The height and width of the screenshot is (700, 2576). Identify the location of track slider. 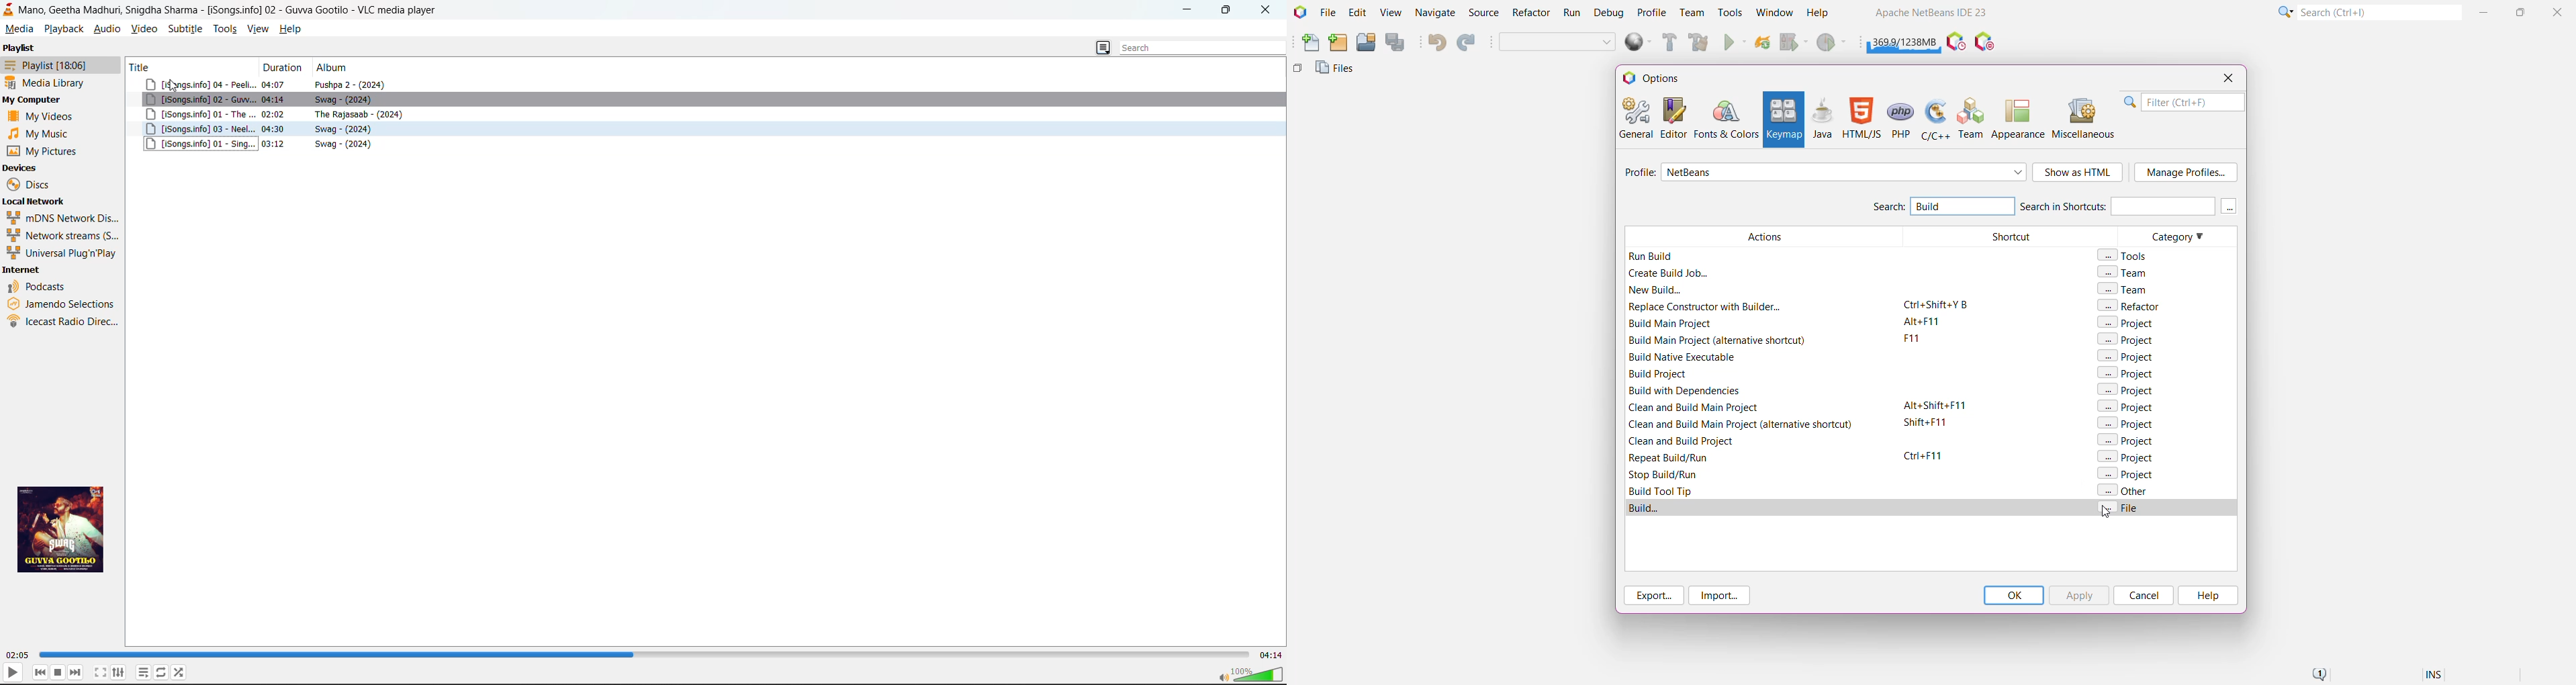
(644, 654).